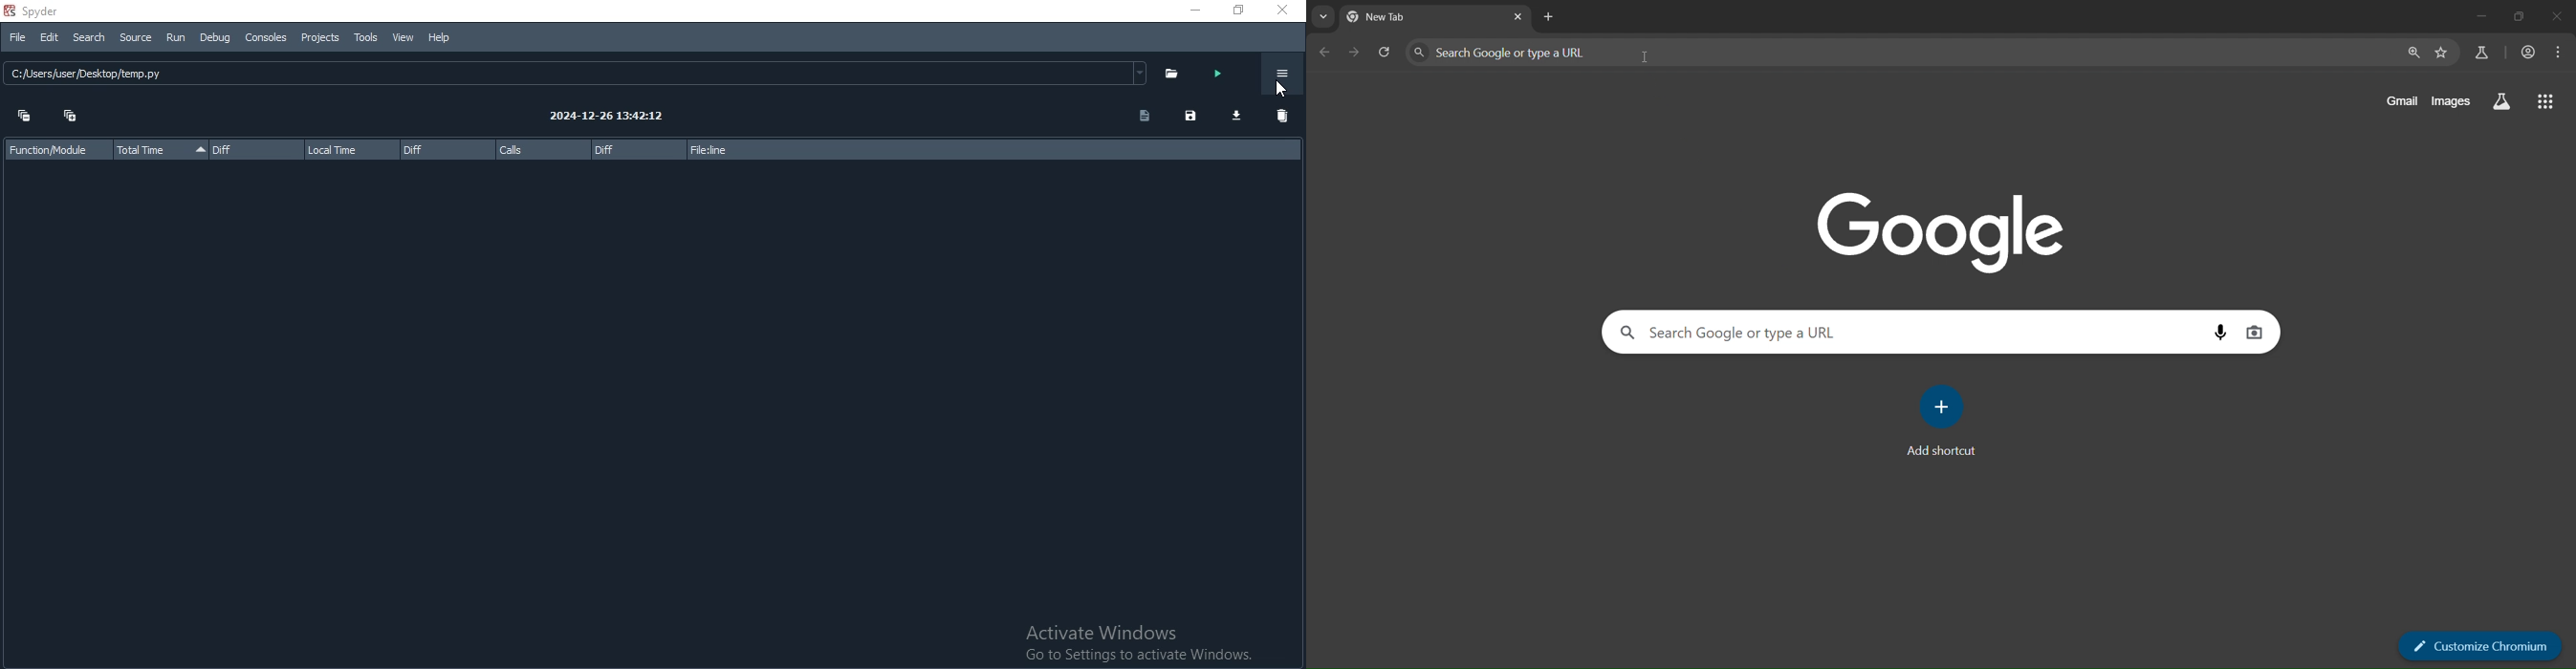 Image resolution: width=2576 pixels, height=672 pixels. What do you see at coordinates (542, 149) in the screenshot?
I see `calls` at bounding box center [542, 149].